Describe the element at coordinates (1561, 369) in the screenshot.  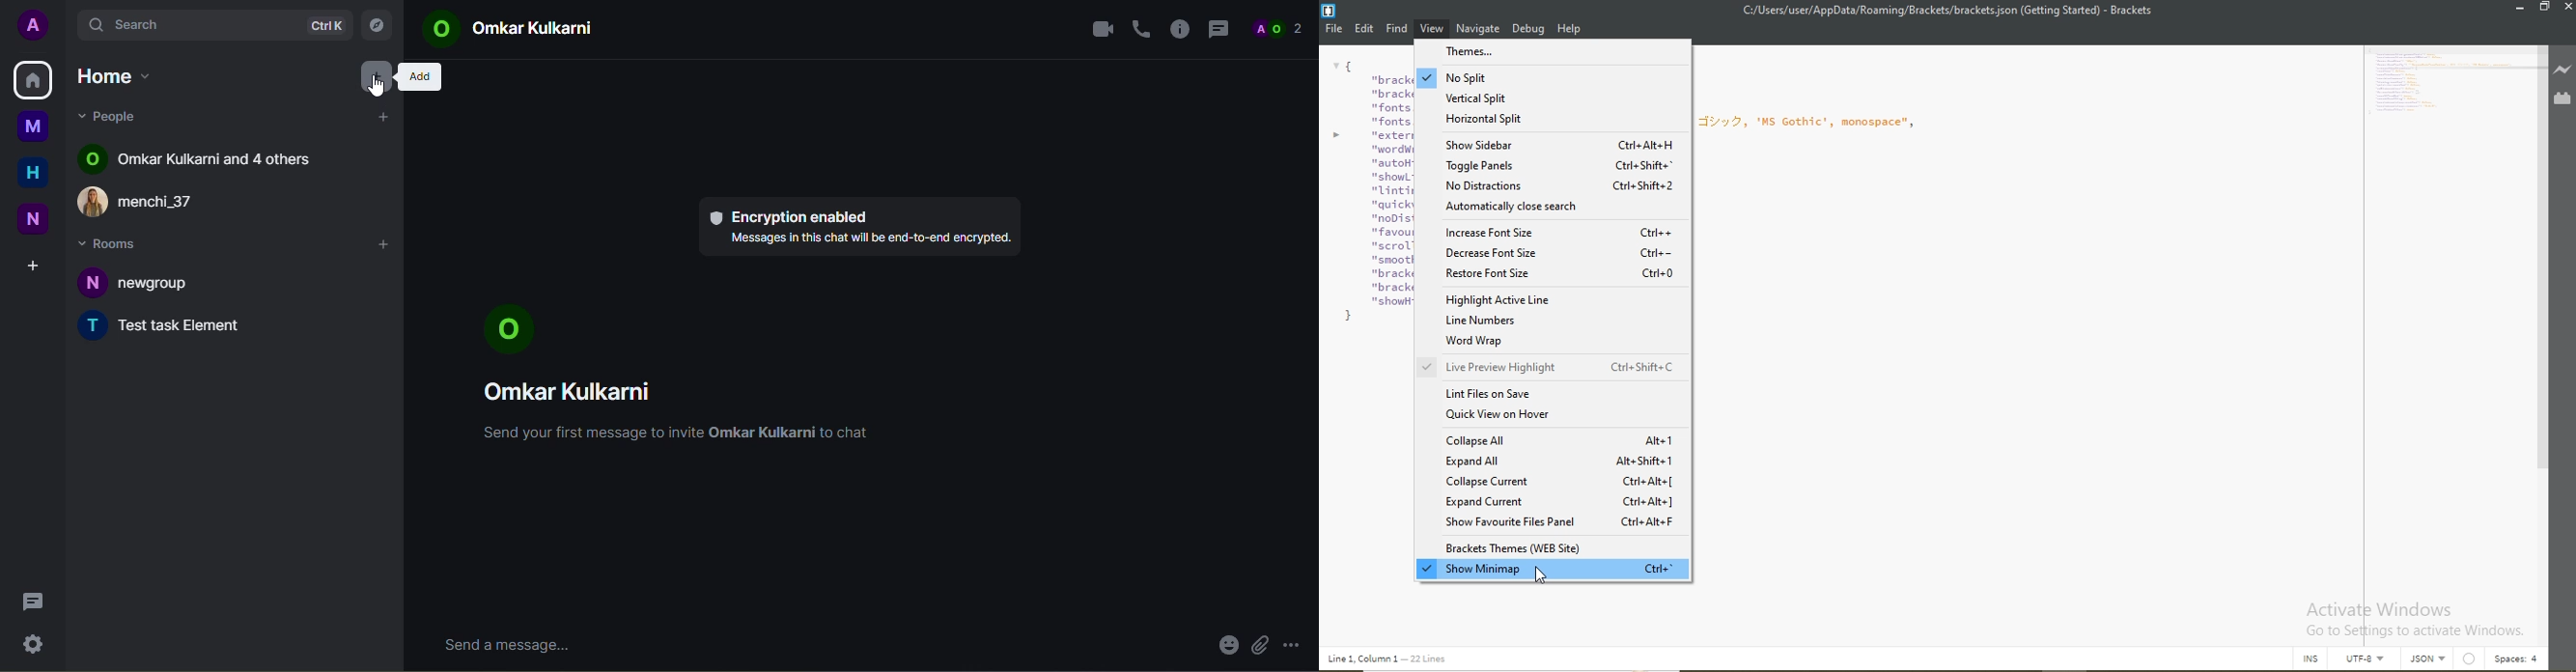
I see `live preview highlight` at that location.